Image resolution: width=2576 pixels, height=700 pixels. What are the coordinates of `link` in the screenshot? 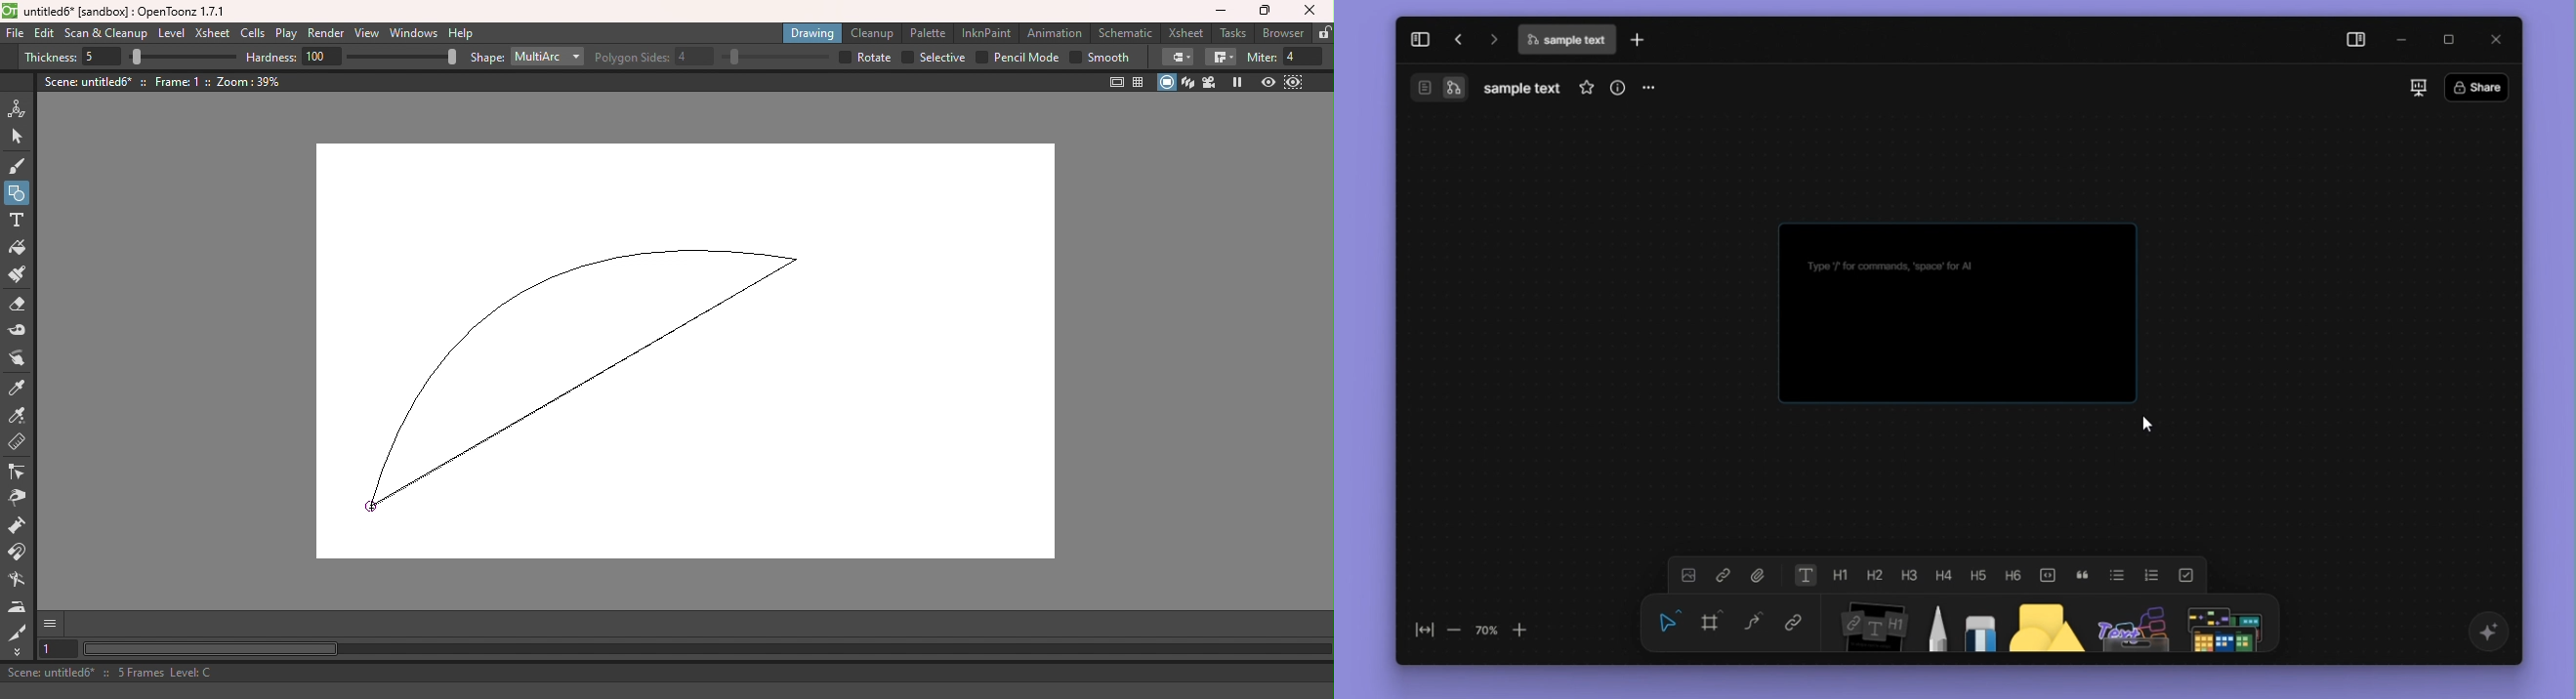 It's located at (1722, 576).